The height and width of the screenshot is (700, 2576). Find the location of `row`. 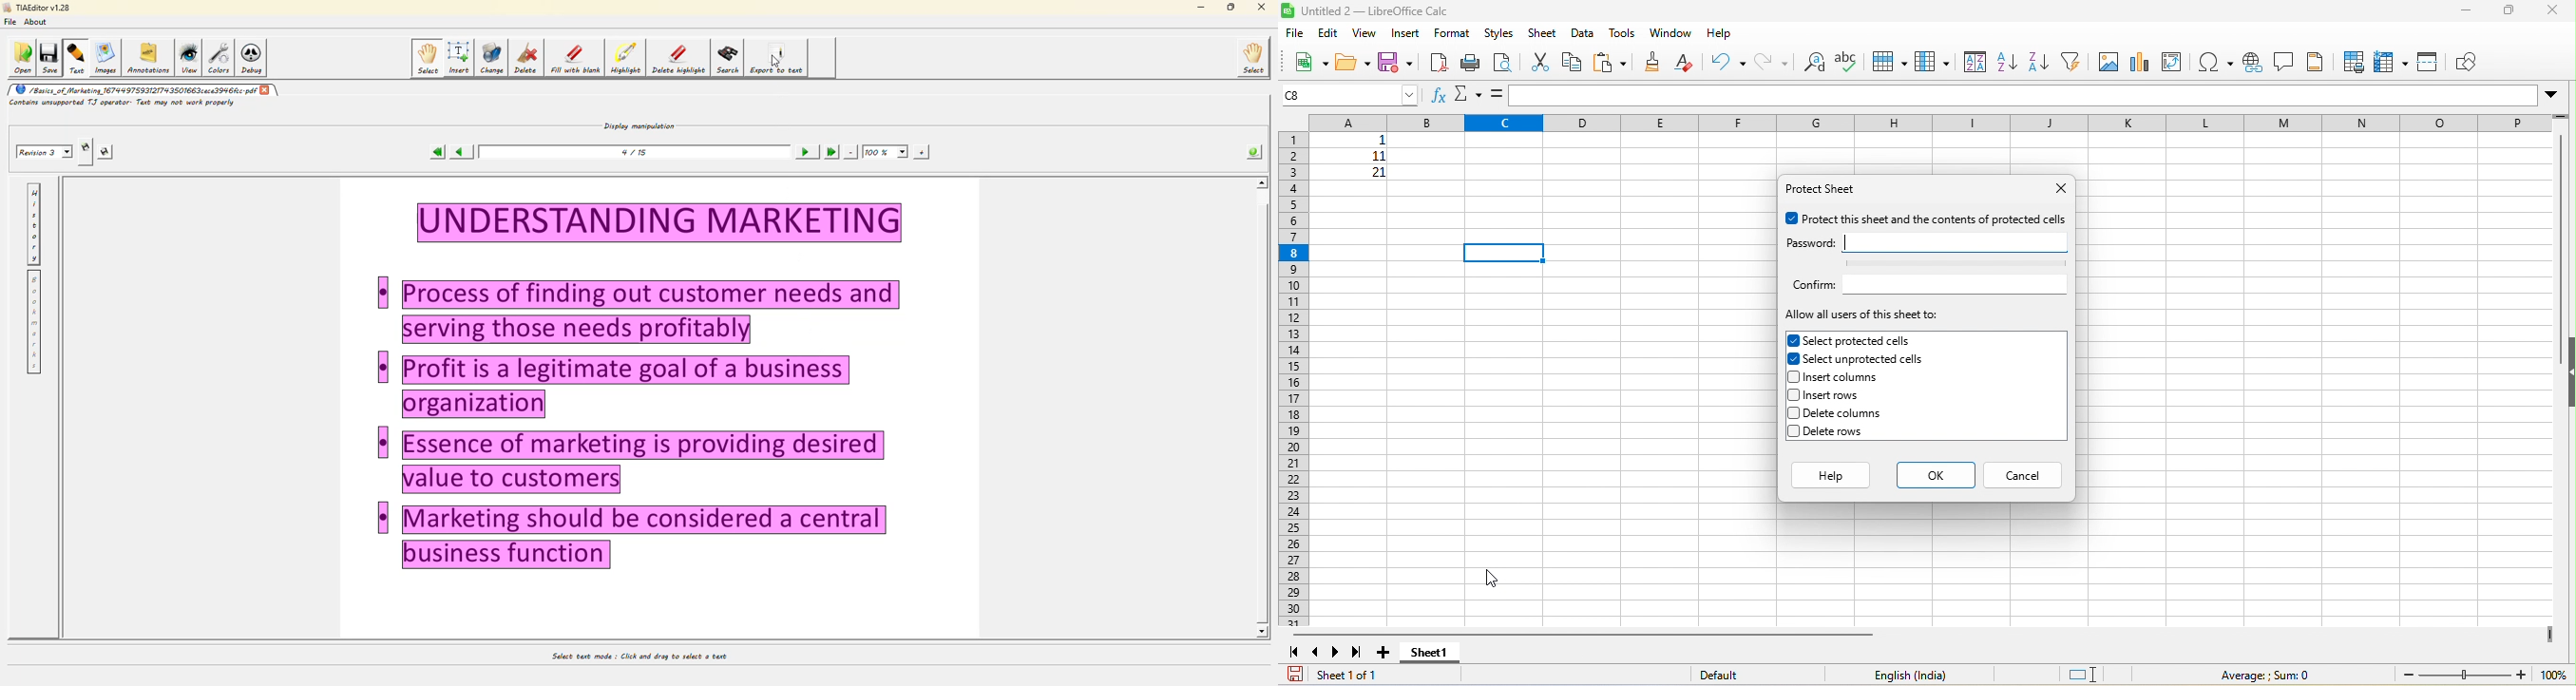

row is located at coordinates (1888, 60).